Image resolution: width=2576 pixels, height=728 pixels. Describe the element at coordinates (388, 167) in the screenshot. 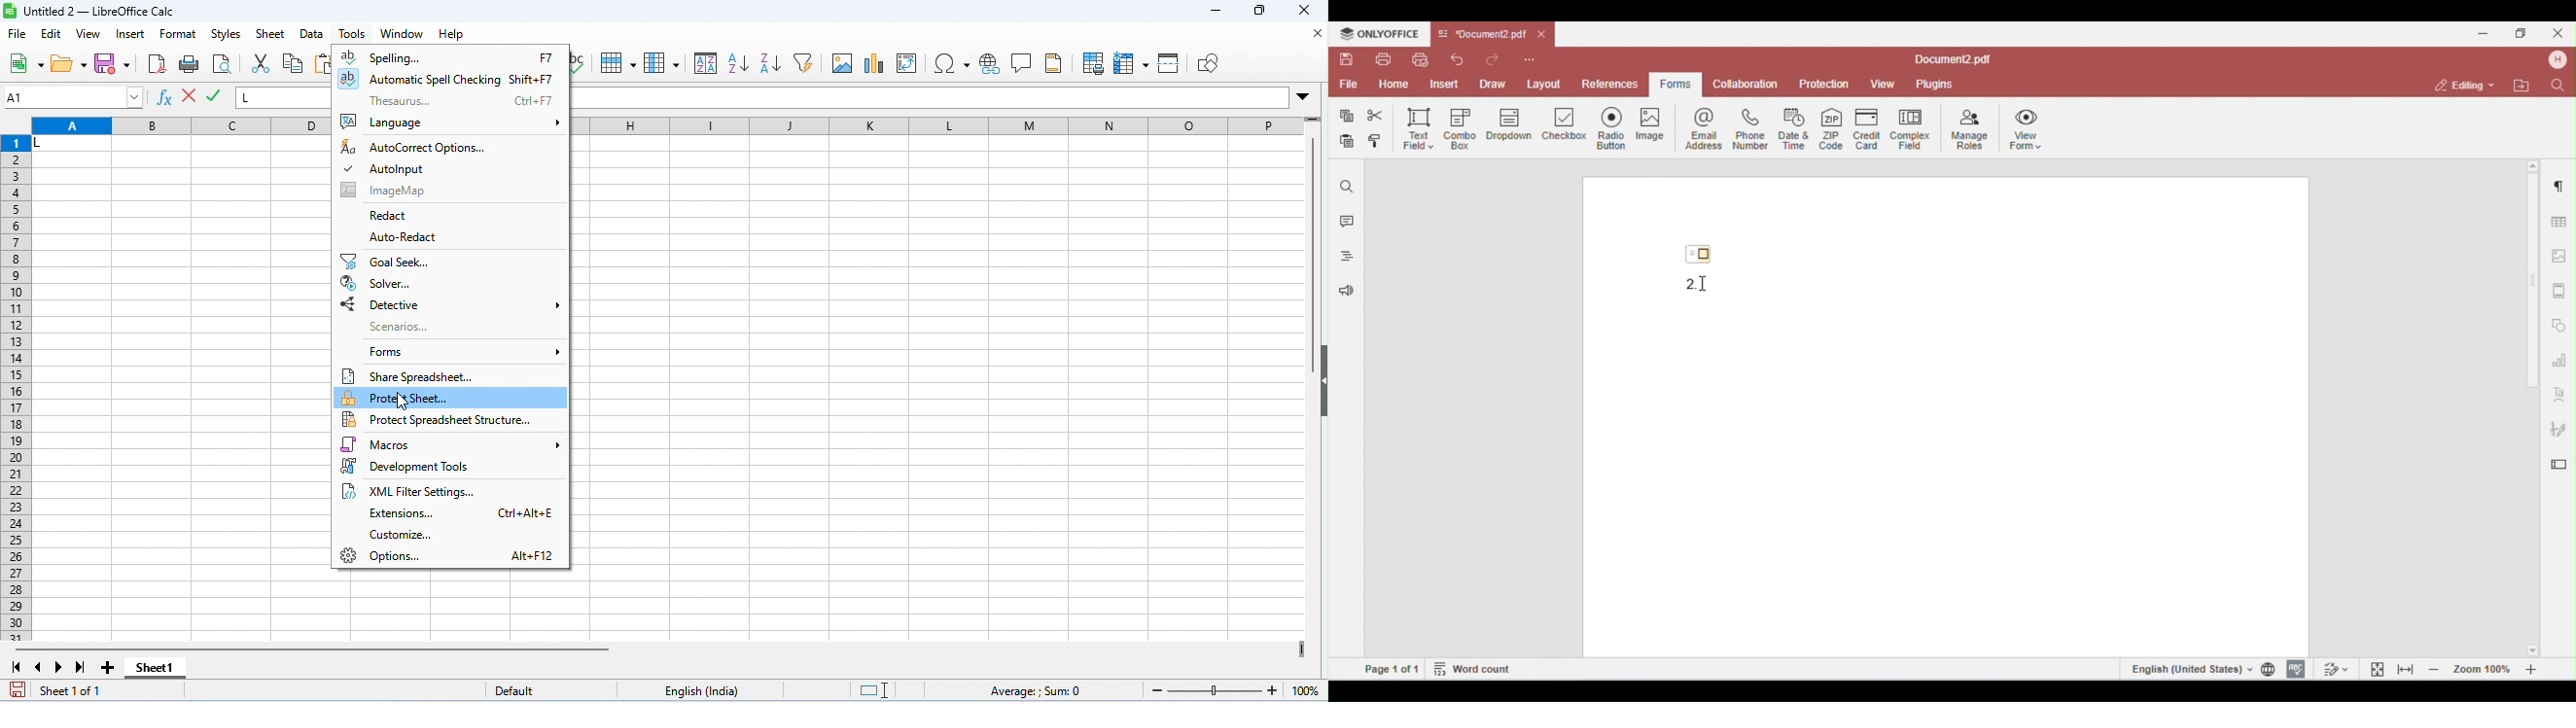

I see `autoinput` at that location.